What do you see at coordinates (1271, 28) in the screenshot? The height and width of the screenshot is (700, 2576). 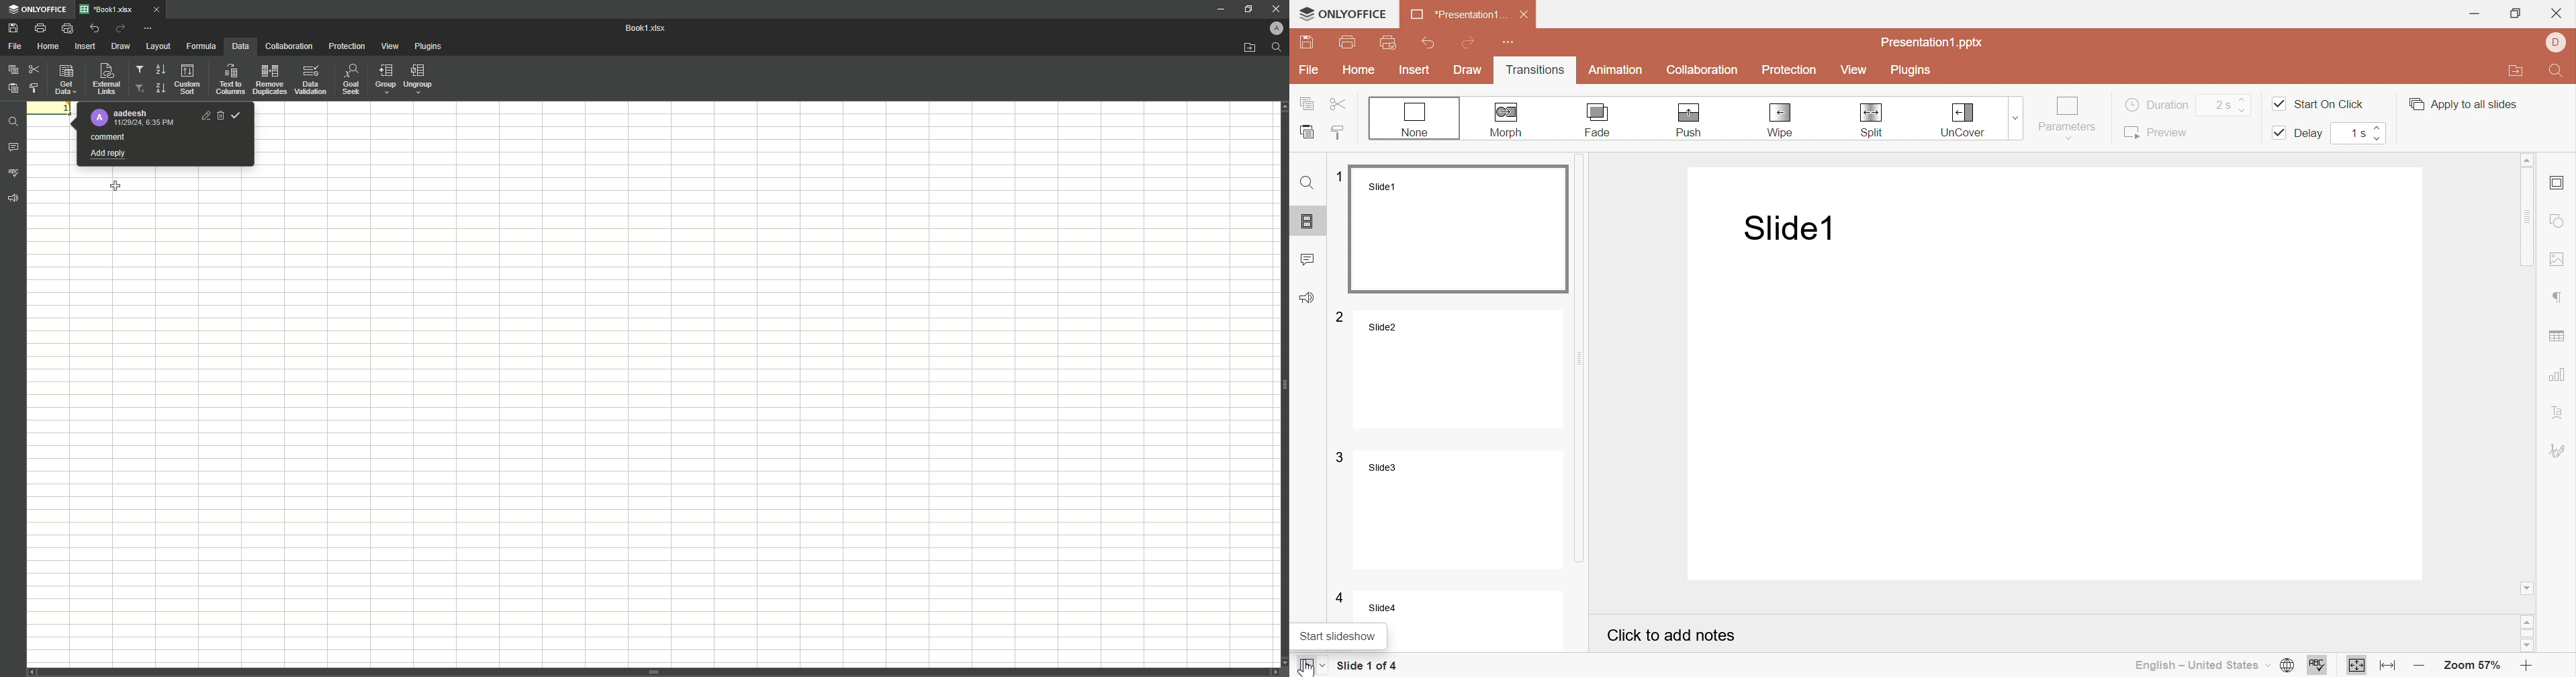 I see `Profile` at bounding box center [1271, 28].